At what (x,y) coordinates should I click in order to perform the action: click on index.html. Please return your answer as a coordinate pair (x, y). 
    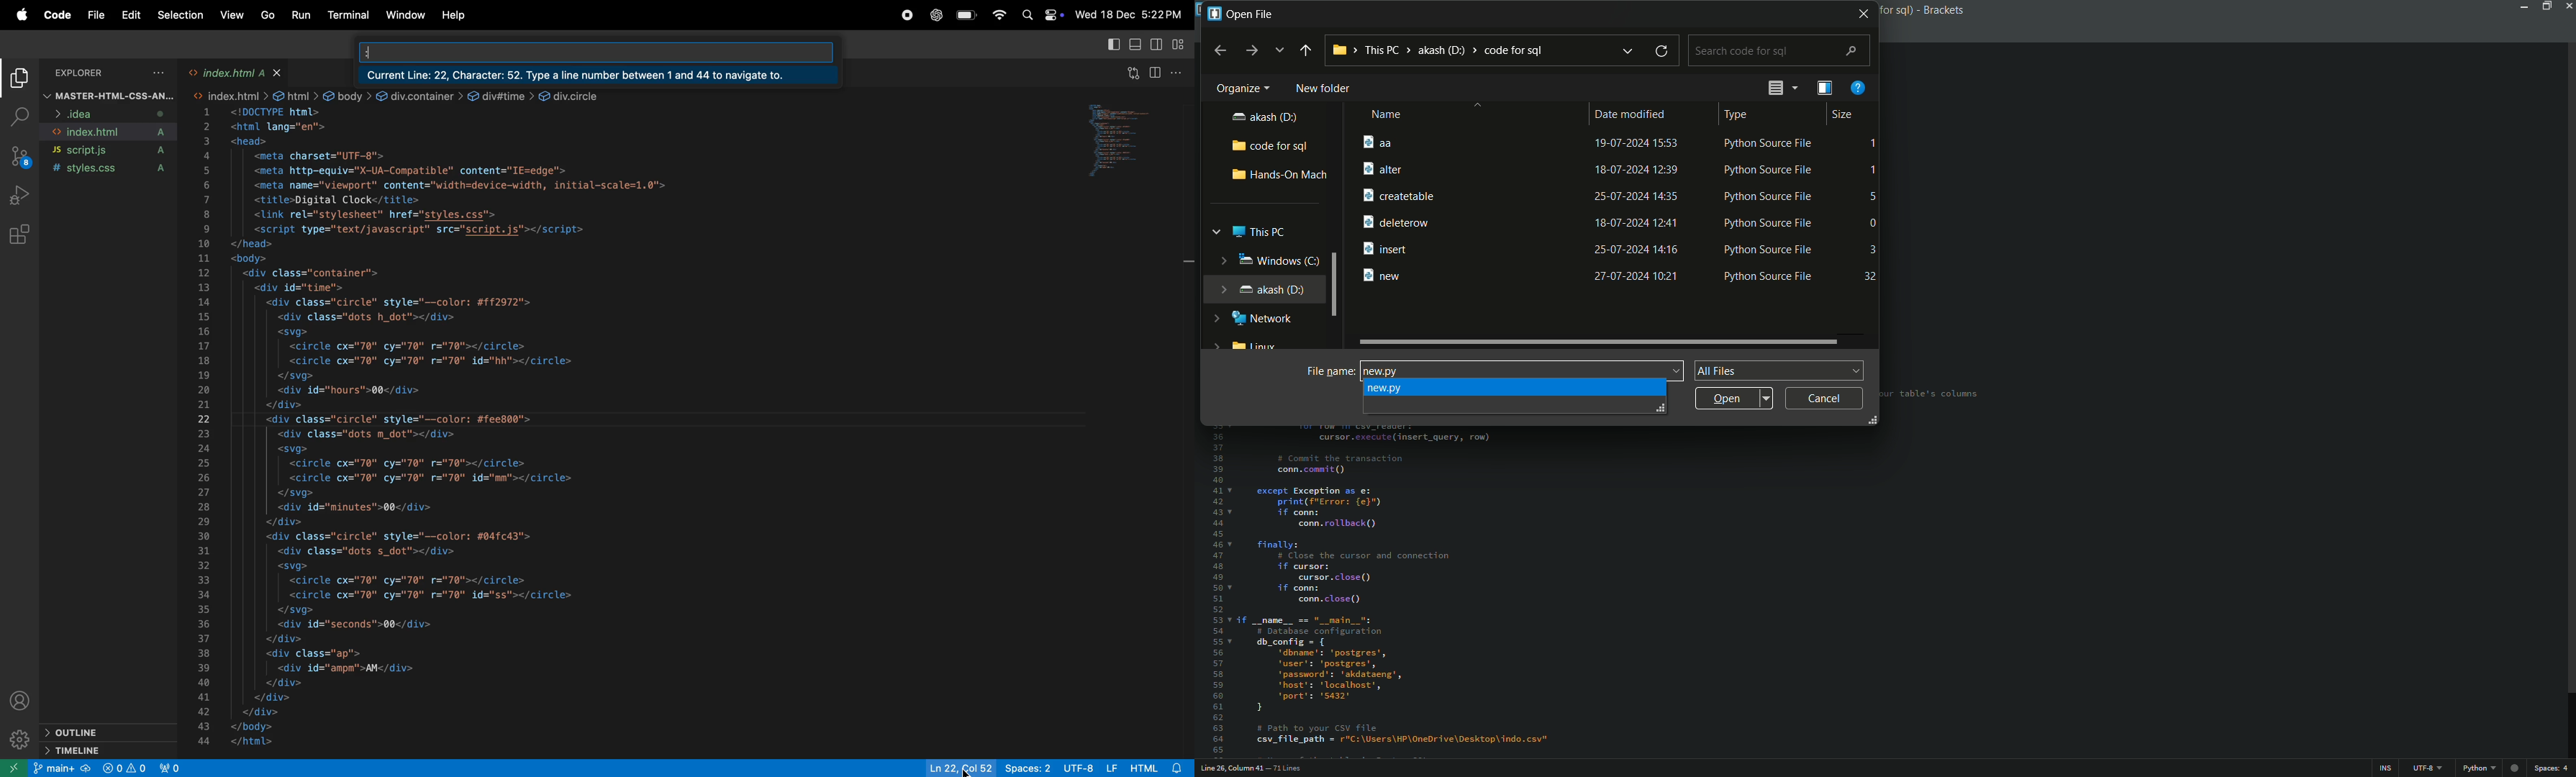
    Looking at the image, I should click on (110, 132).